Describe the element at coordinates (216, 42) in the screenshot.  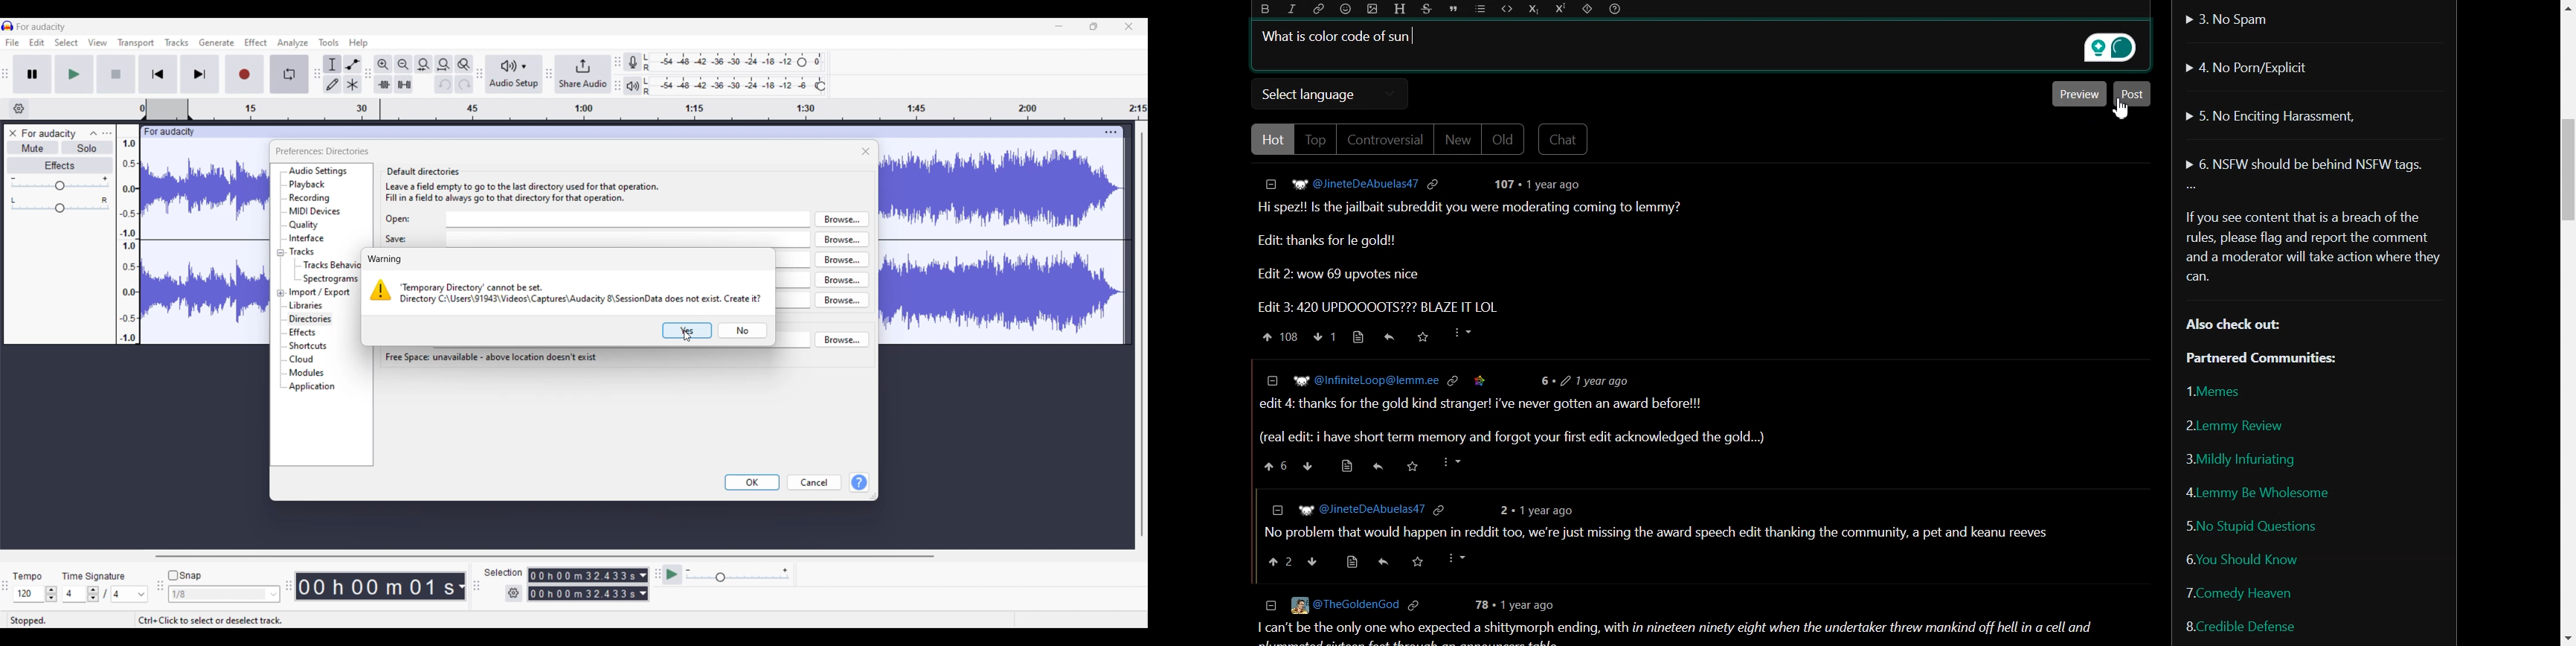
I see `Generate menu` at that location.